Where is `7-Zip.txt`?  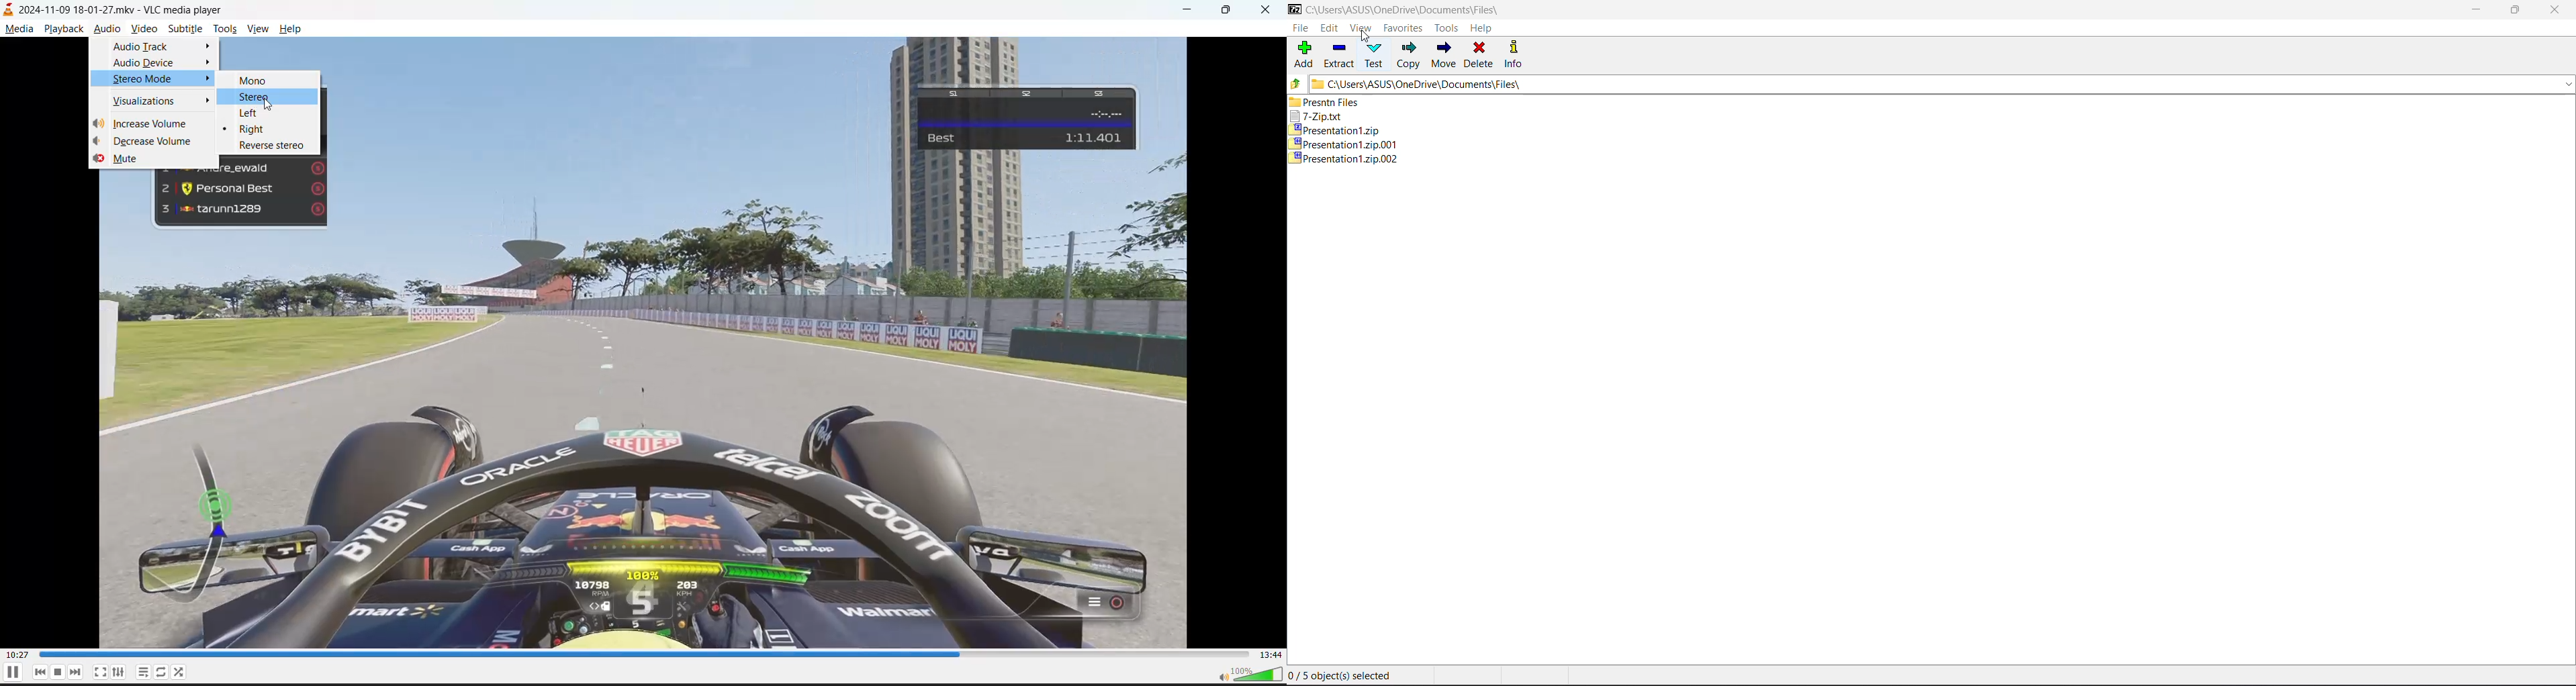 7-Zip.txt is located at coordinates (1322, 117).